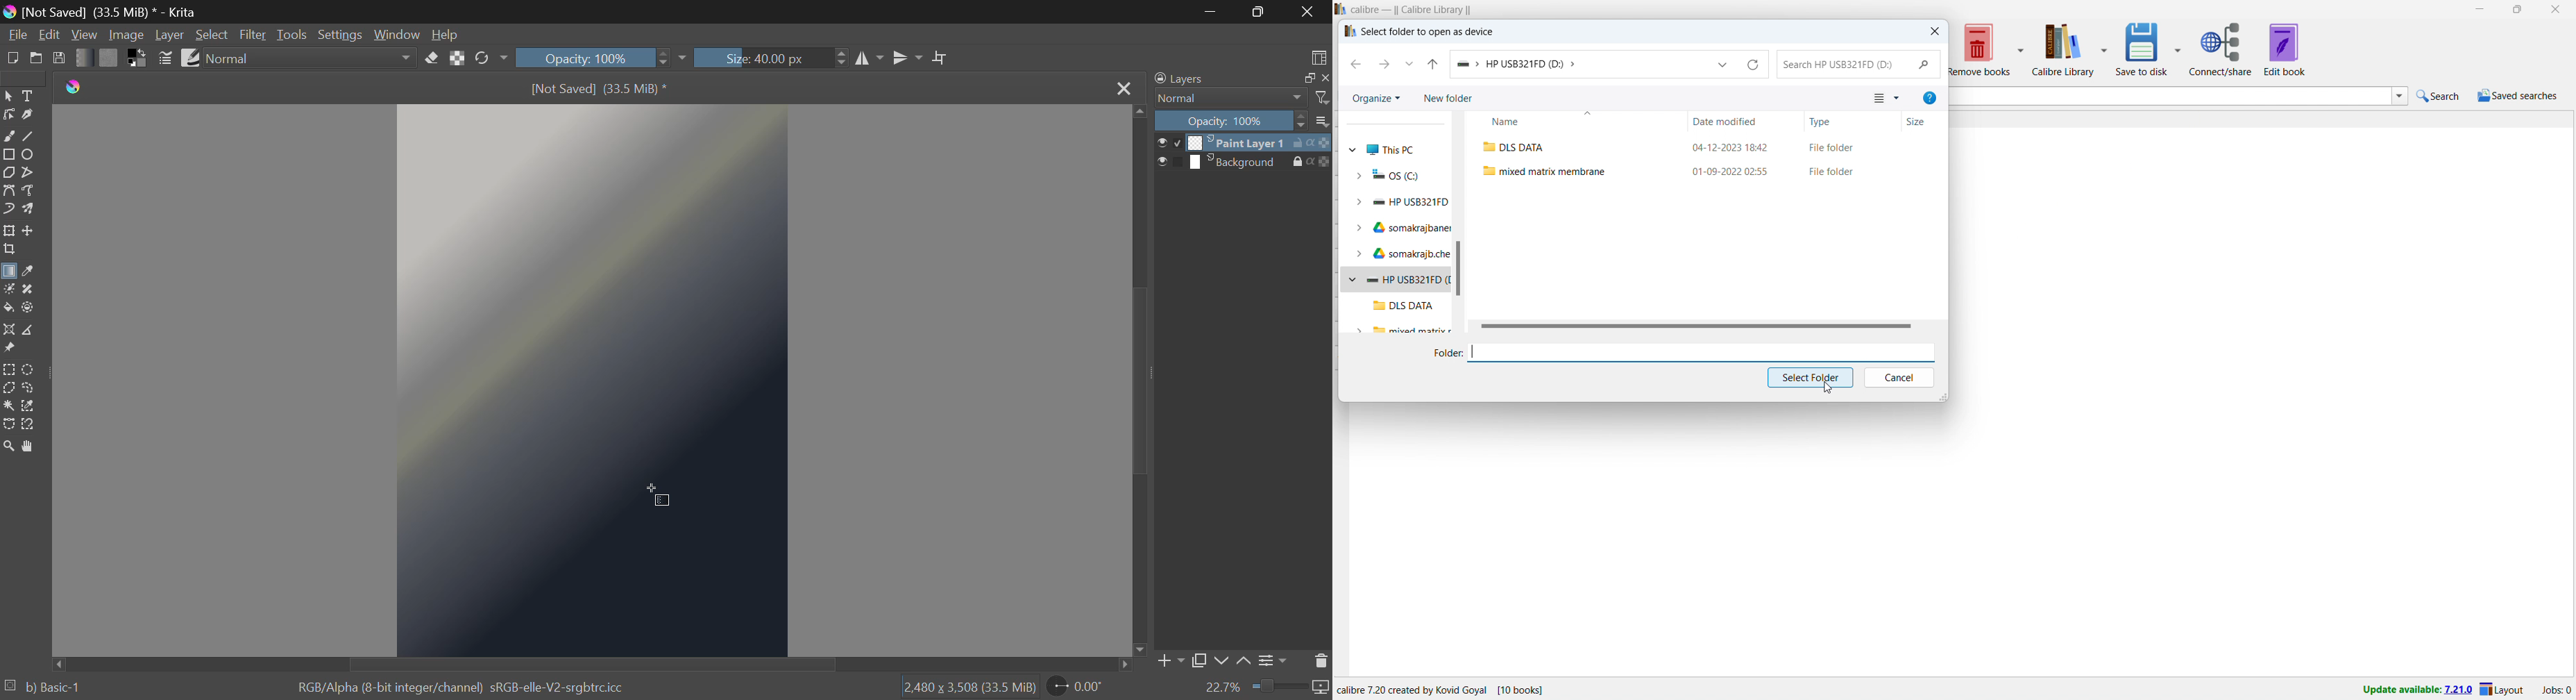 The width and height of the screenshot is (2576, 700). I want to click on Layer Settings, so click(1271, 660).